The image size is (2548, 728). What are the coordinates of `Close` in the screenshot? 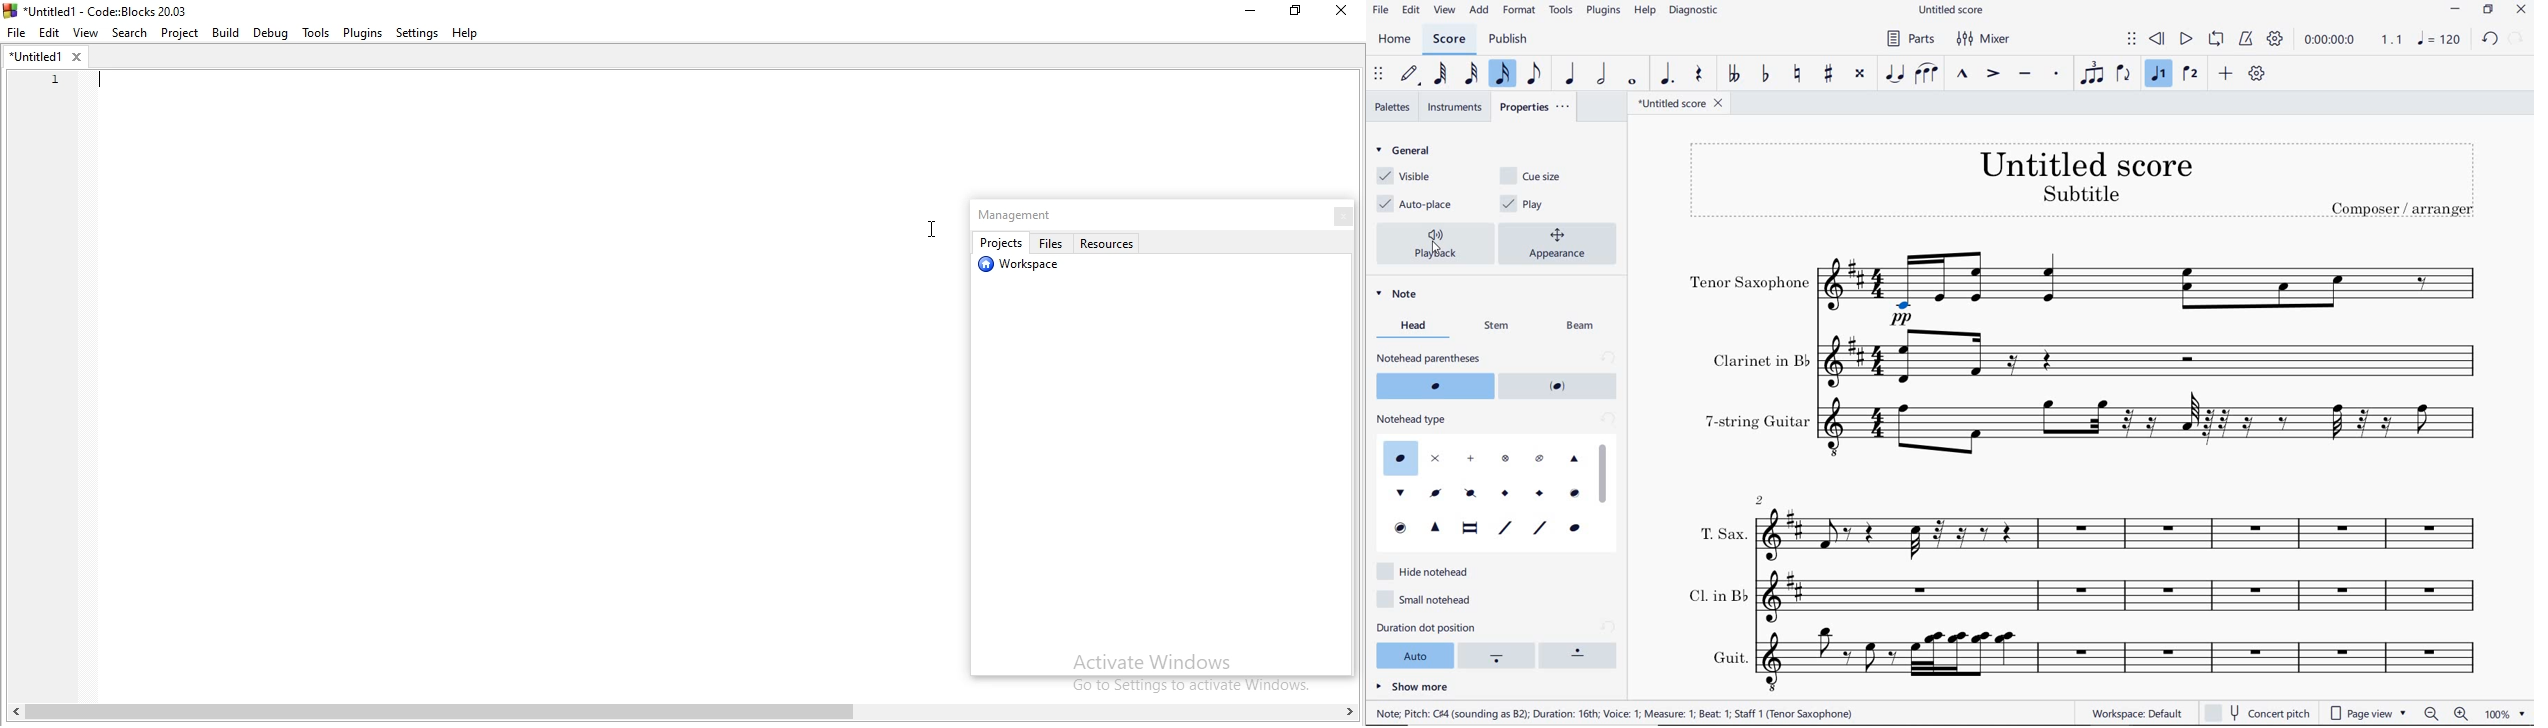 It's located at (1339, 13).